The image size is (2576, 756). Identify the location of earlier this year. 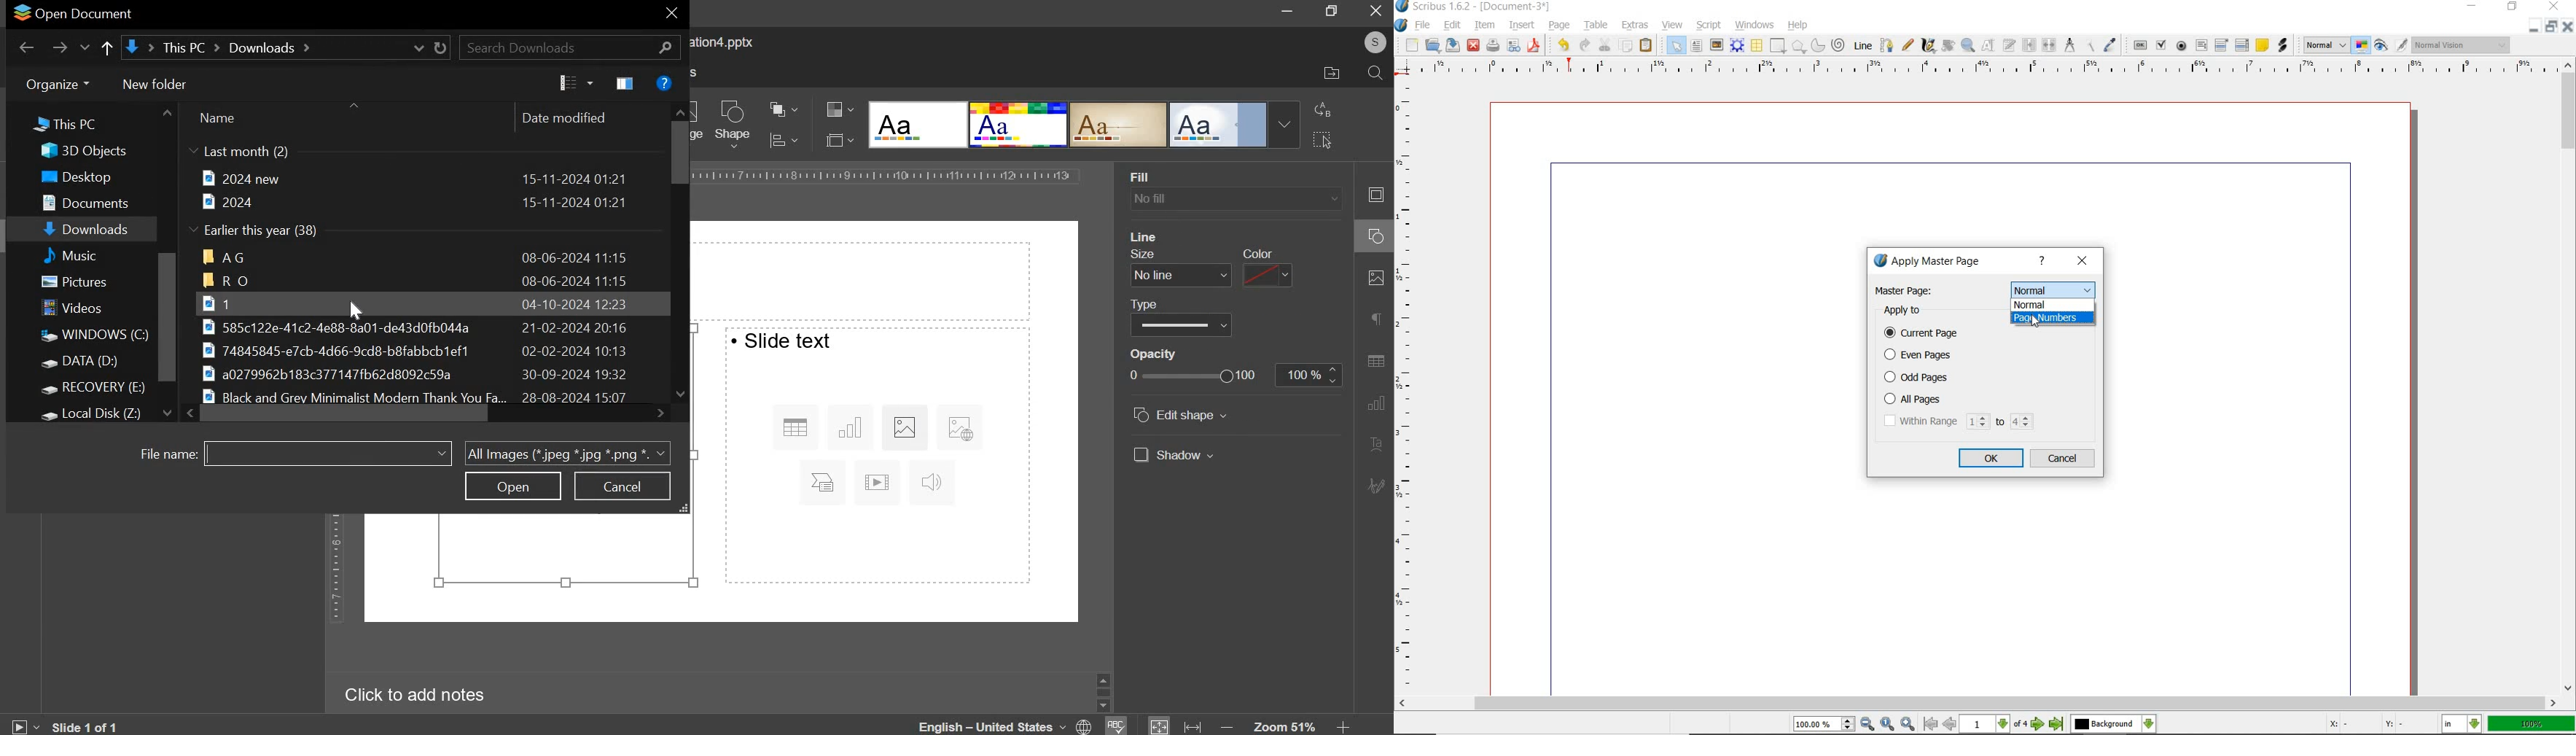
(257, 231).